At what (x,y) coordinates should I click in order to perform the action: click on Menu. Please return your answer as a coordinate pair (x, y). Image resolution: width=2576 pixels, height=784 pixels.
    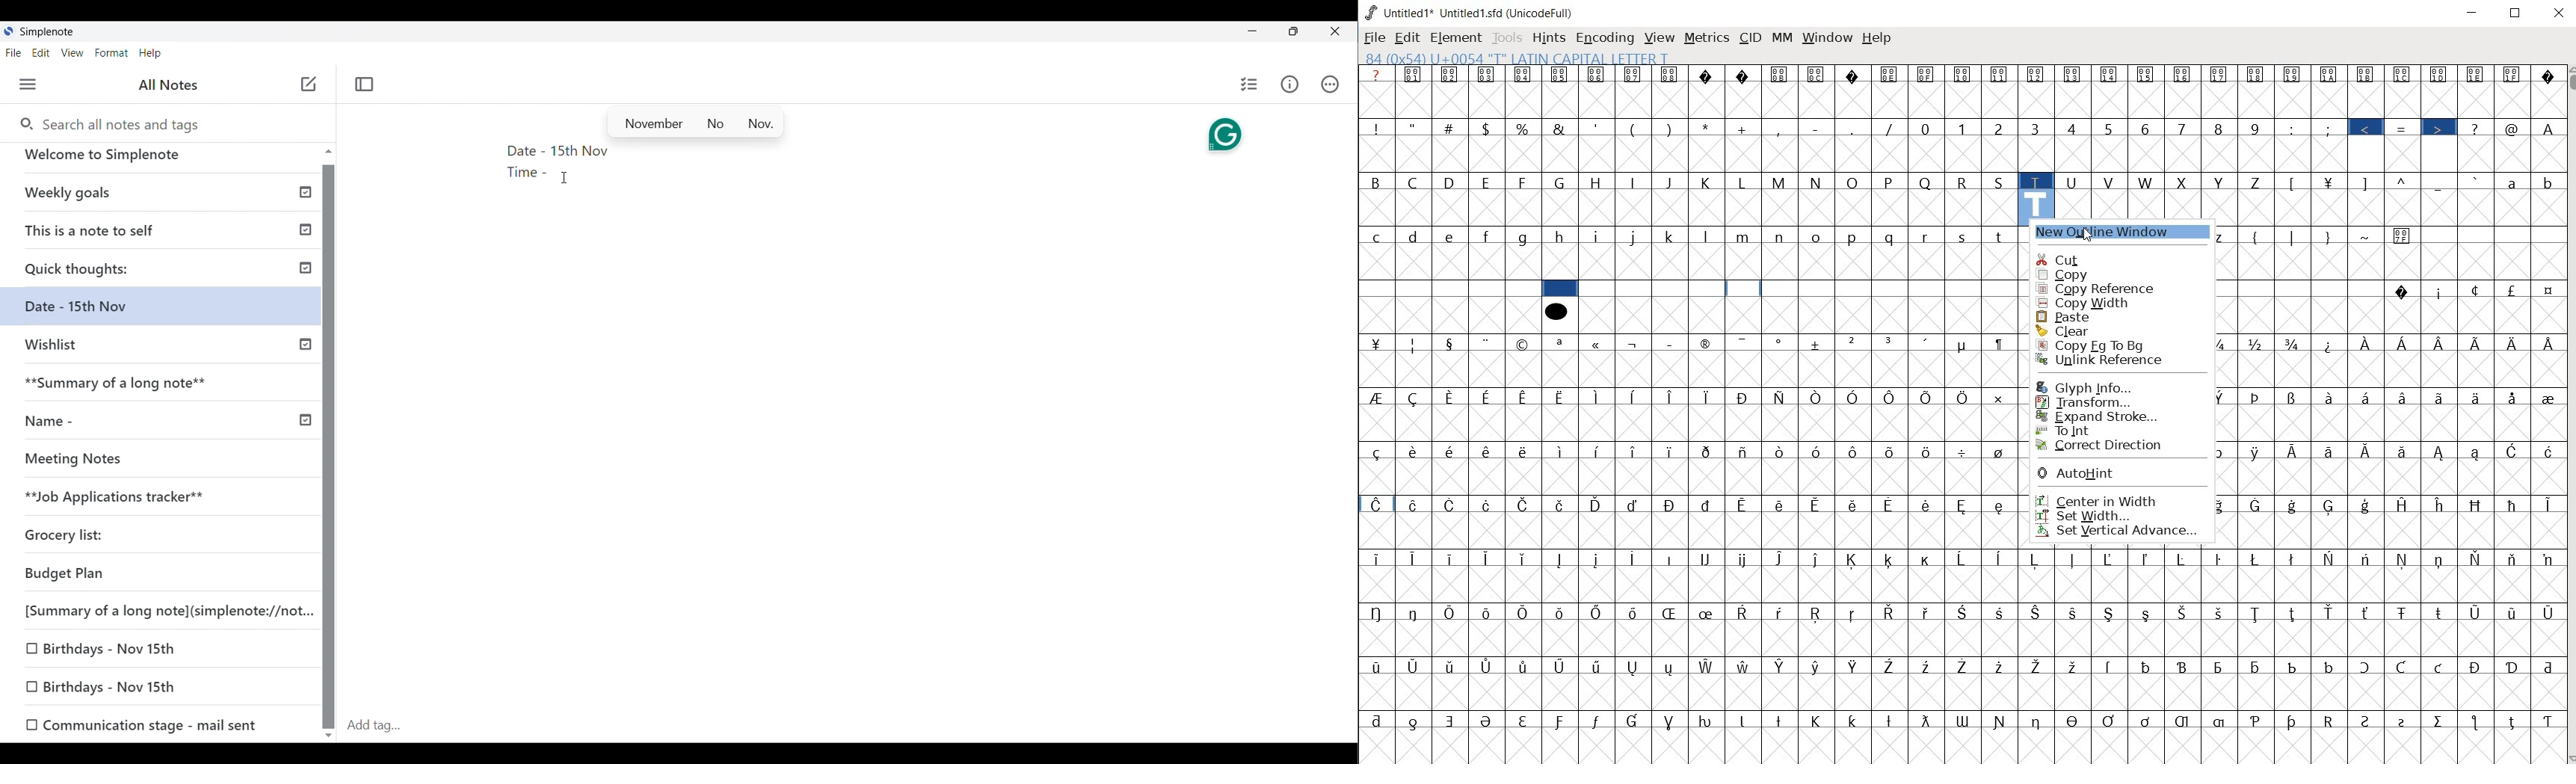
    Looking at the image, I should click on (28, 84).